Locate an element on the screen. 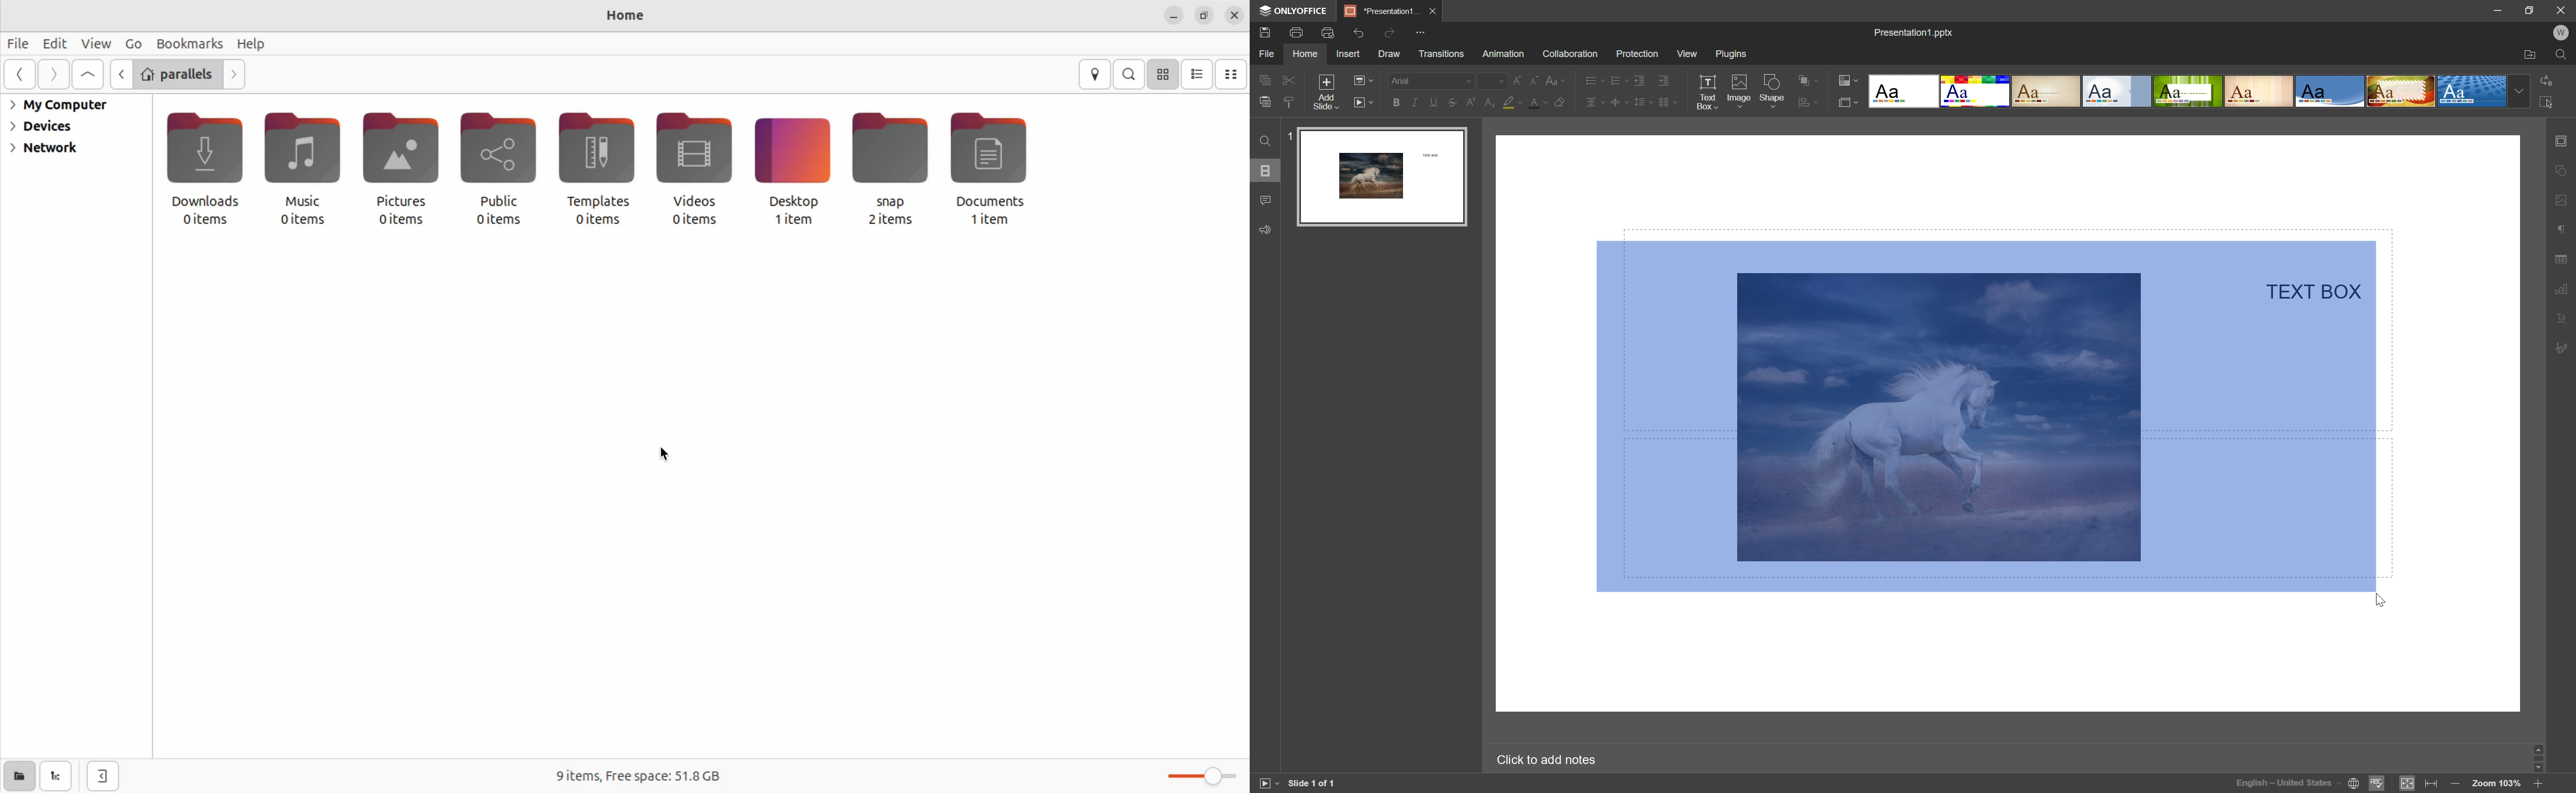 Image resolution: width=2576 pixels, height=812 pixels. redo is located at coordinates (1392, 35).